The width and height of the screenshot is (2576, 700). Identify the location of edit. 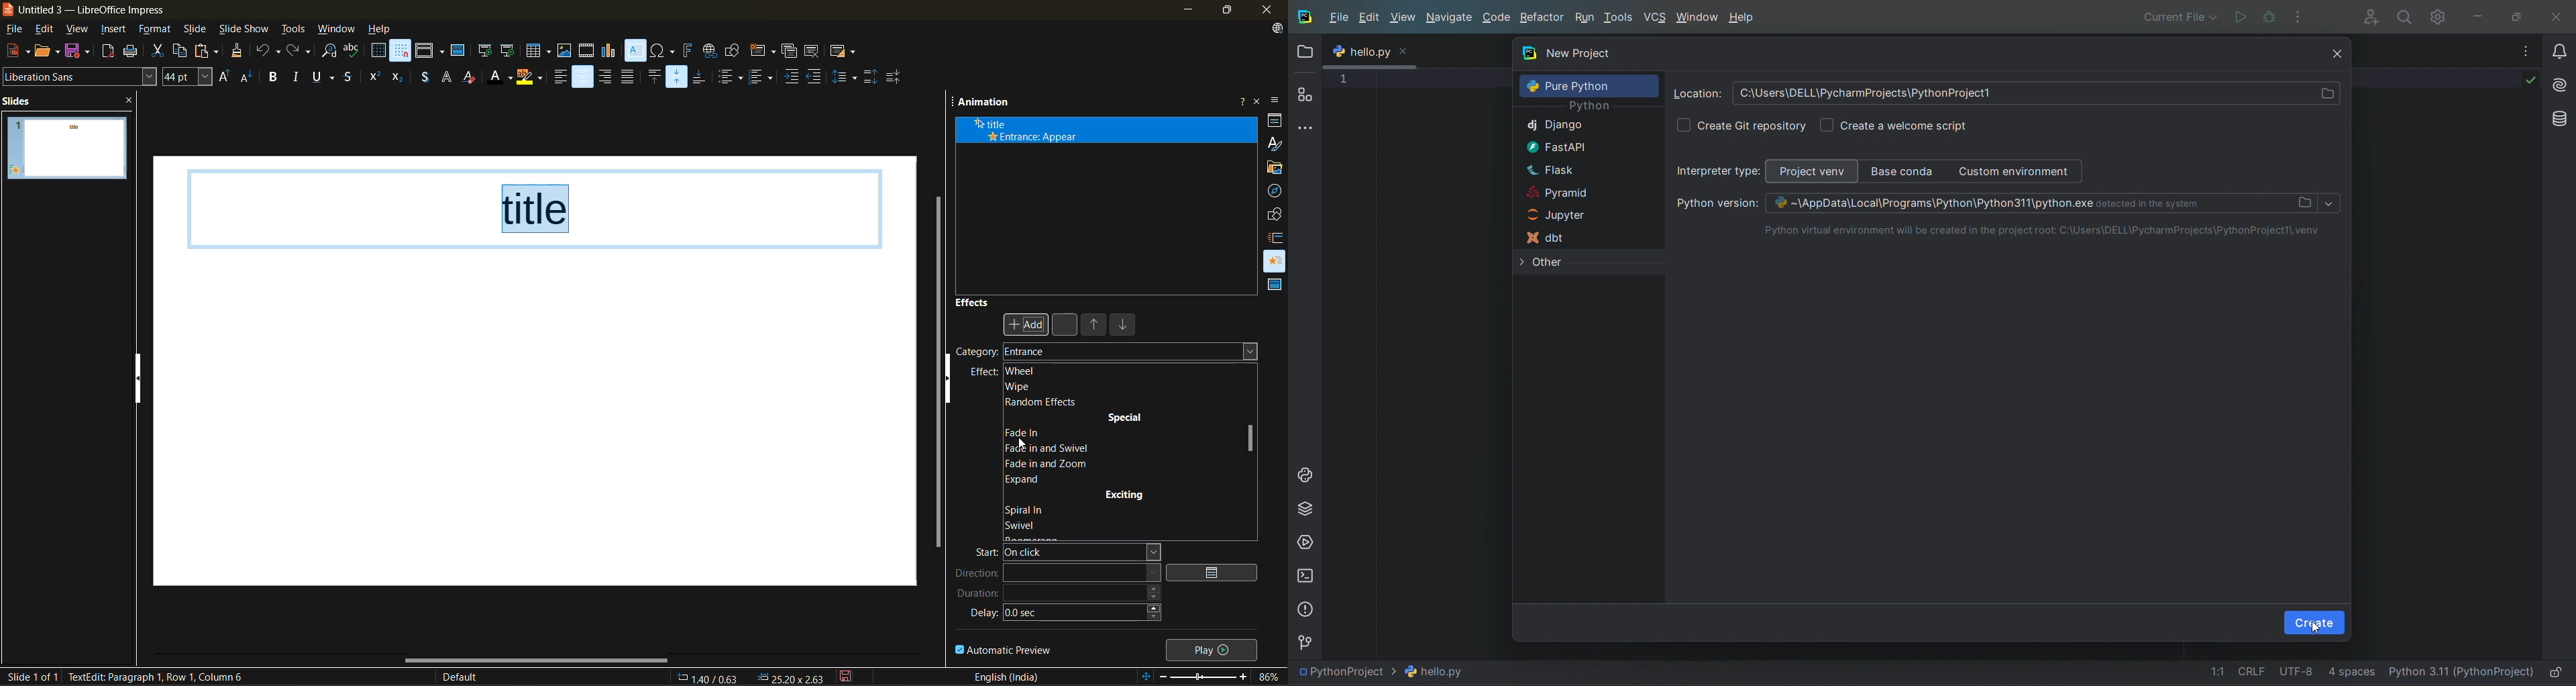
(1371, 19).